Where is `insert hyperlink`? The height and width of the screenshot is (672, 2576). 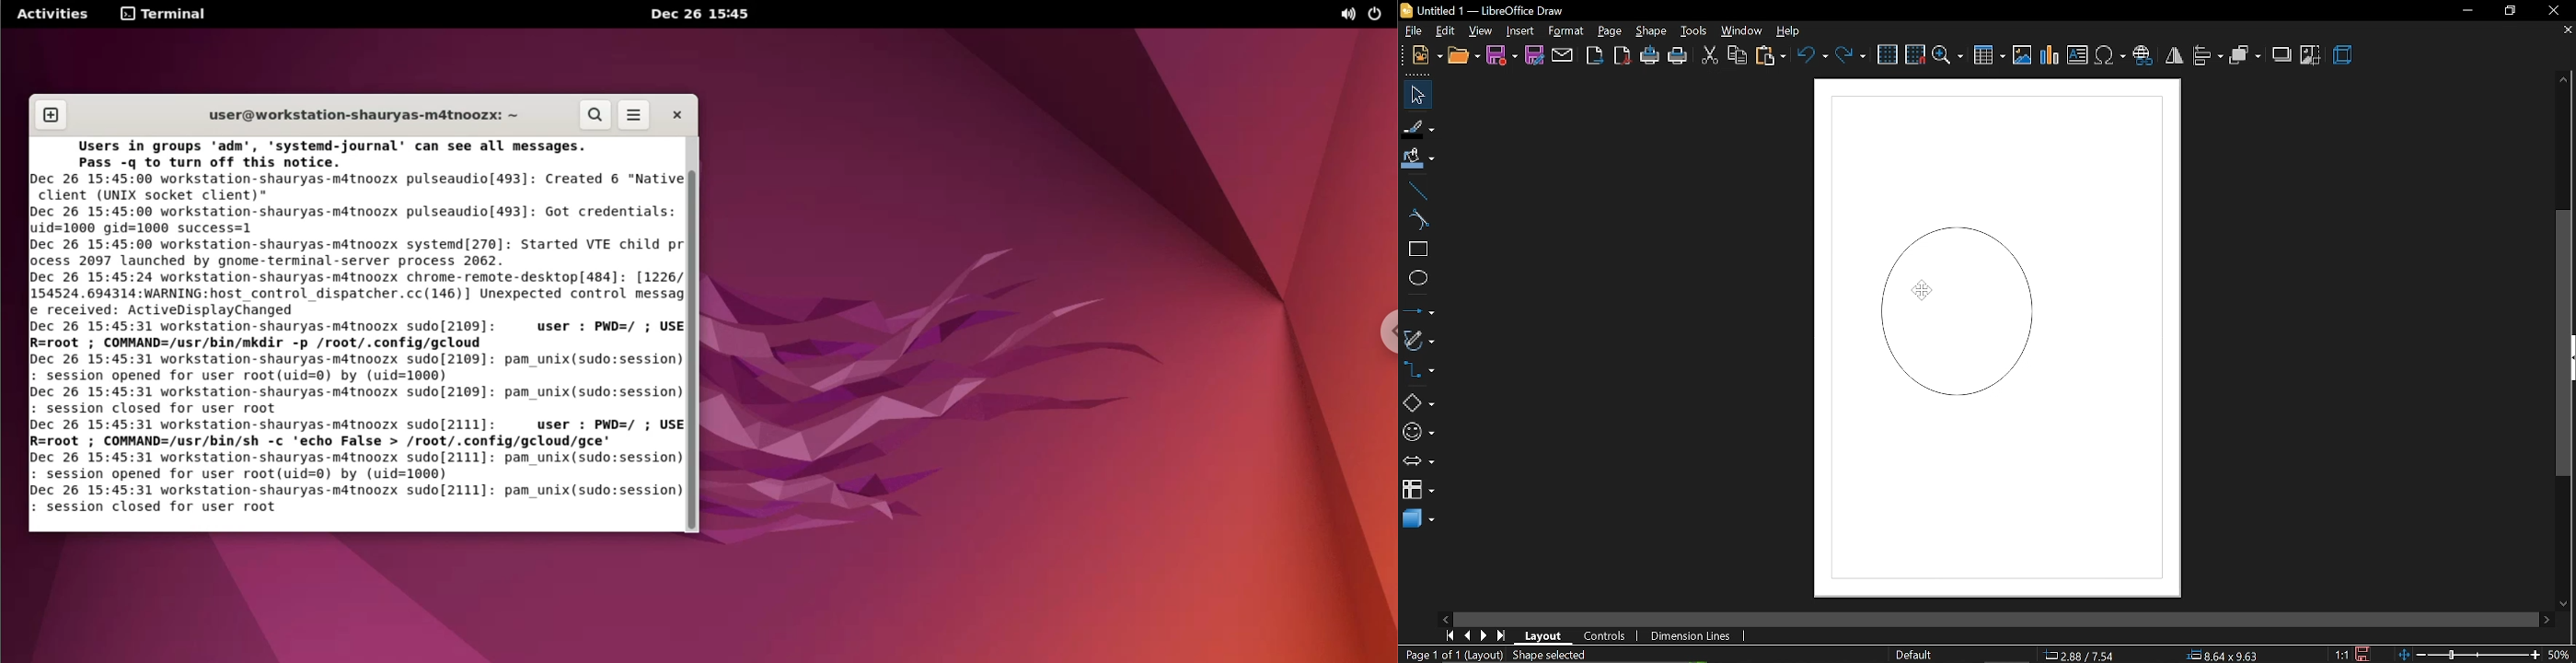 insert hyperlink is located at coordinates (2142, 55).